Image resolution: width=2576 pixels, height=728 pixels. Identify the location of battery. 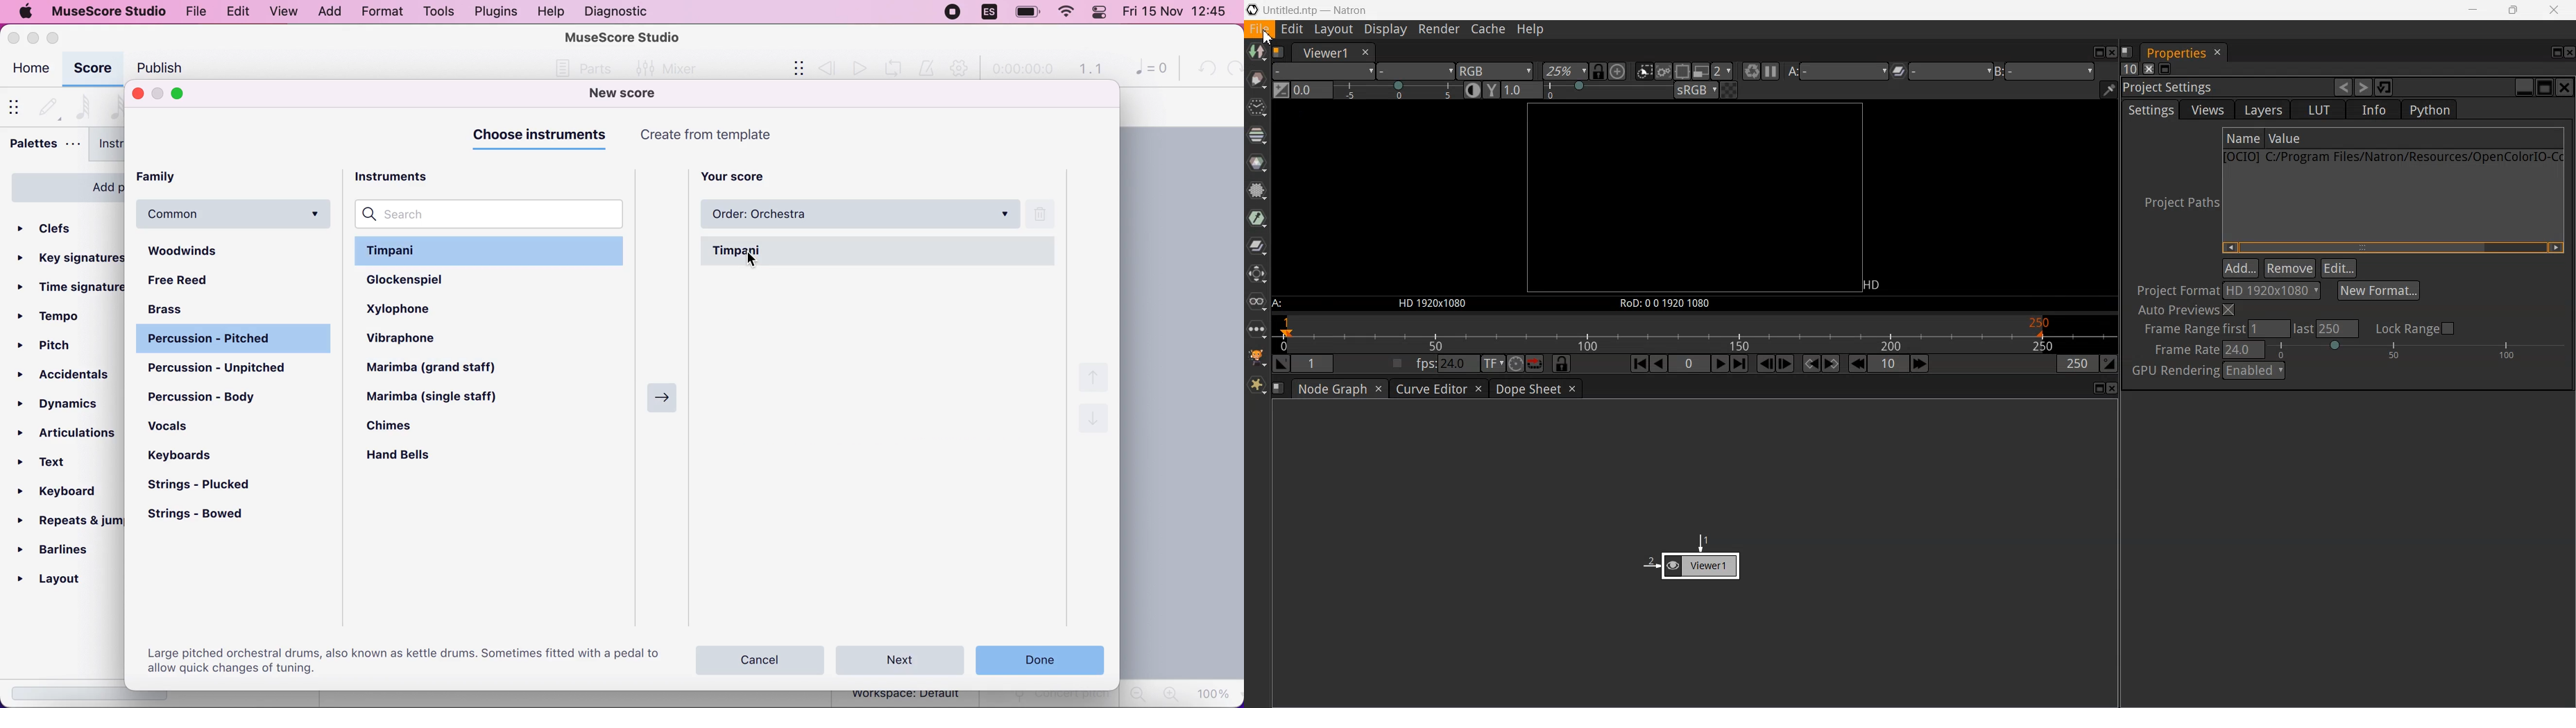
(1024, 13).